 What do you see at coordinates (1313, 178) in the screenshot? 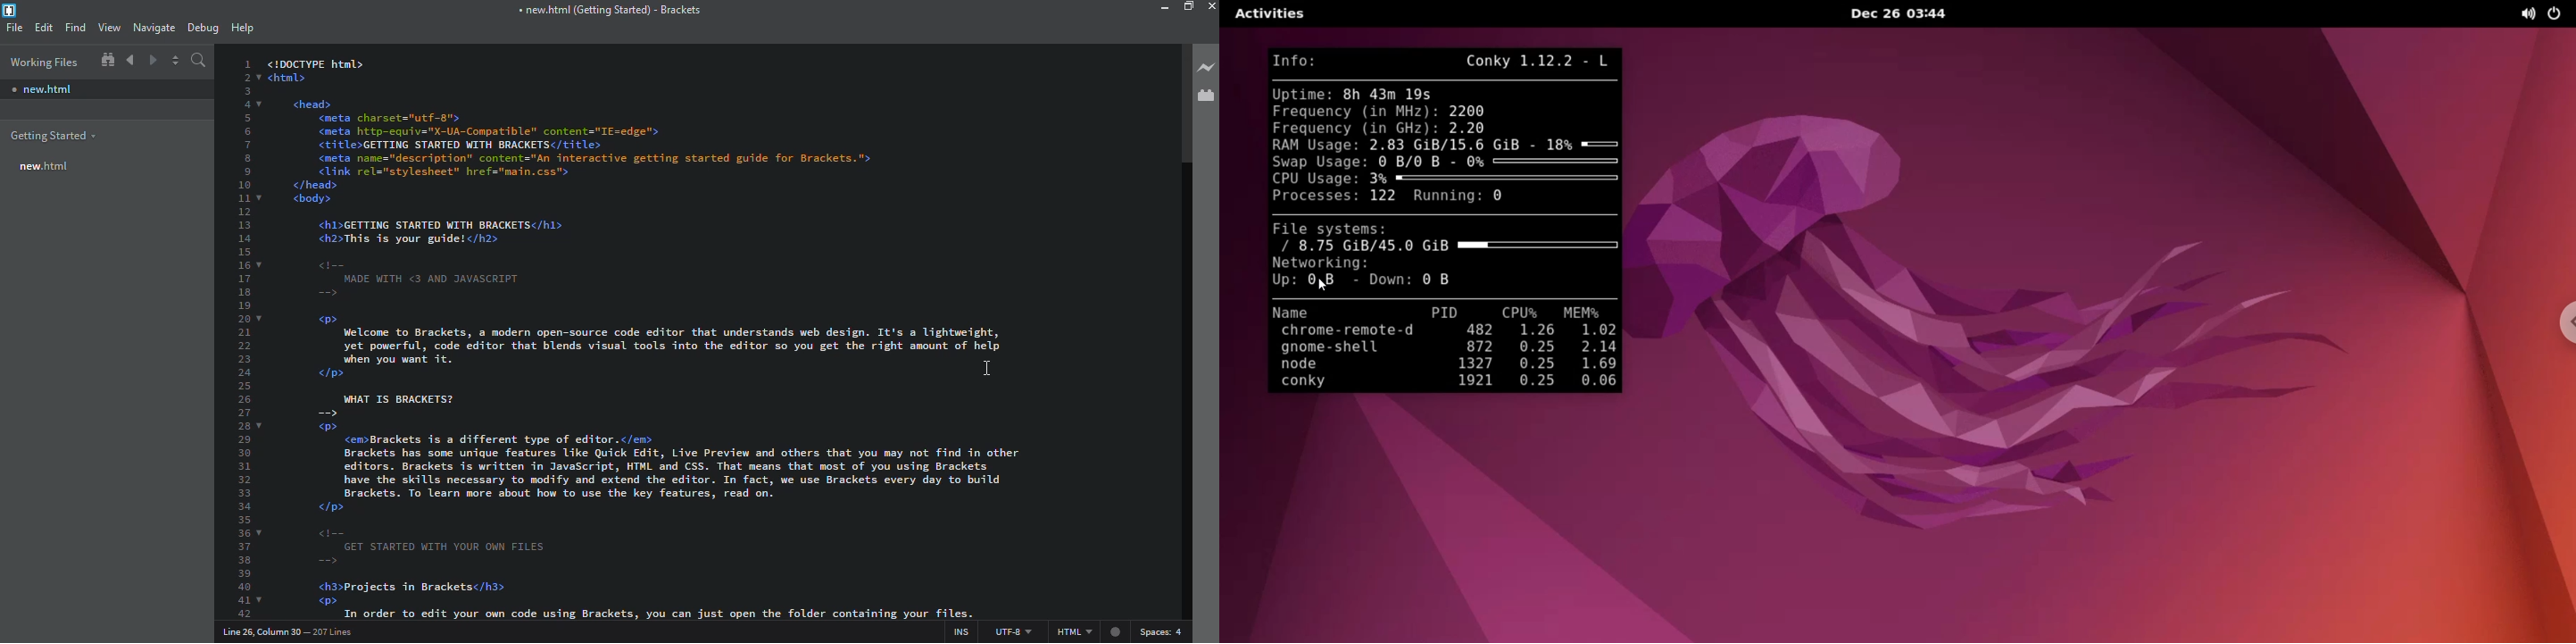
I see `CPU usage:` at bounding box center [1313, 178].